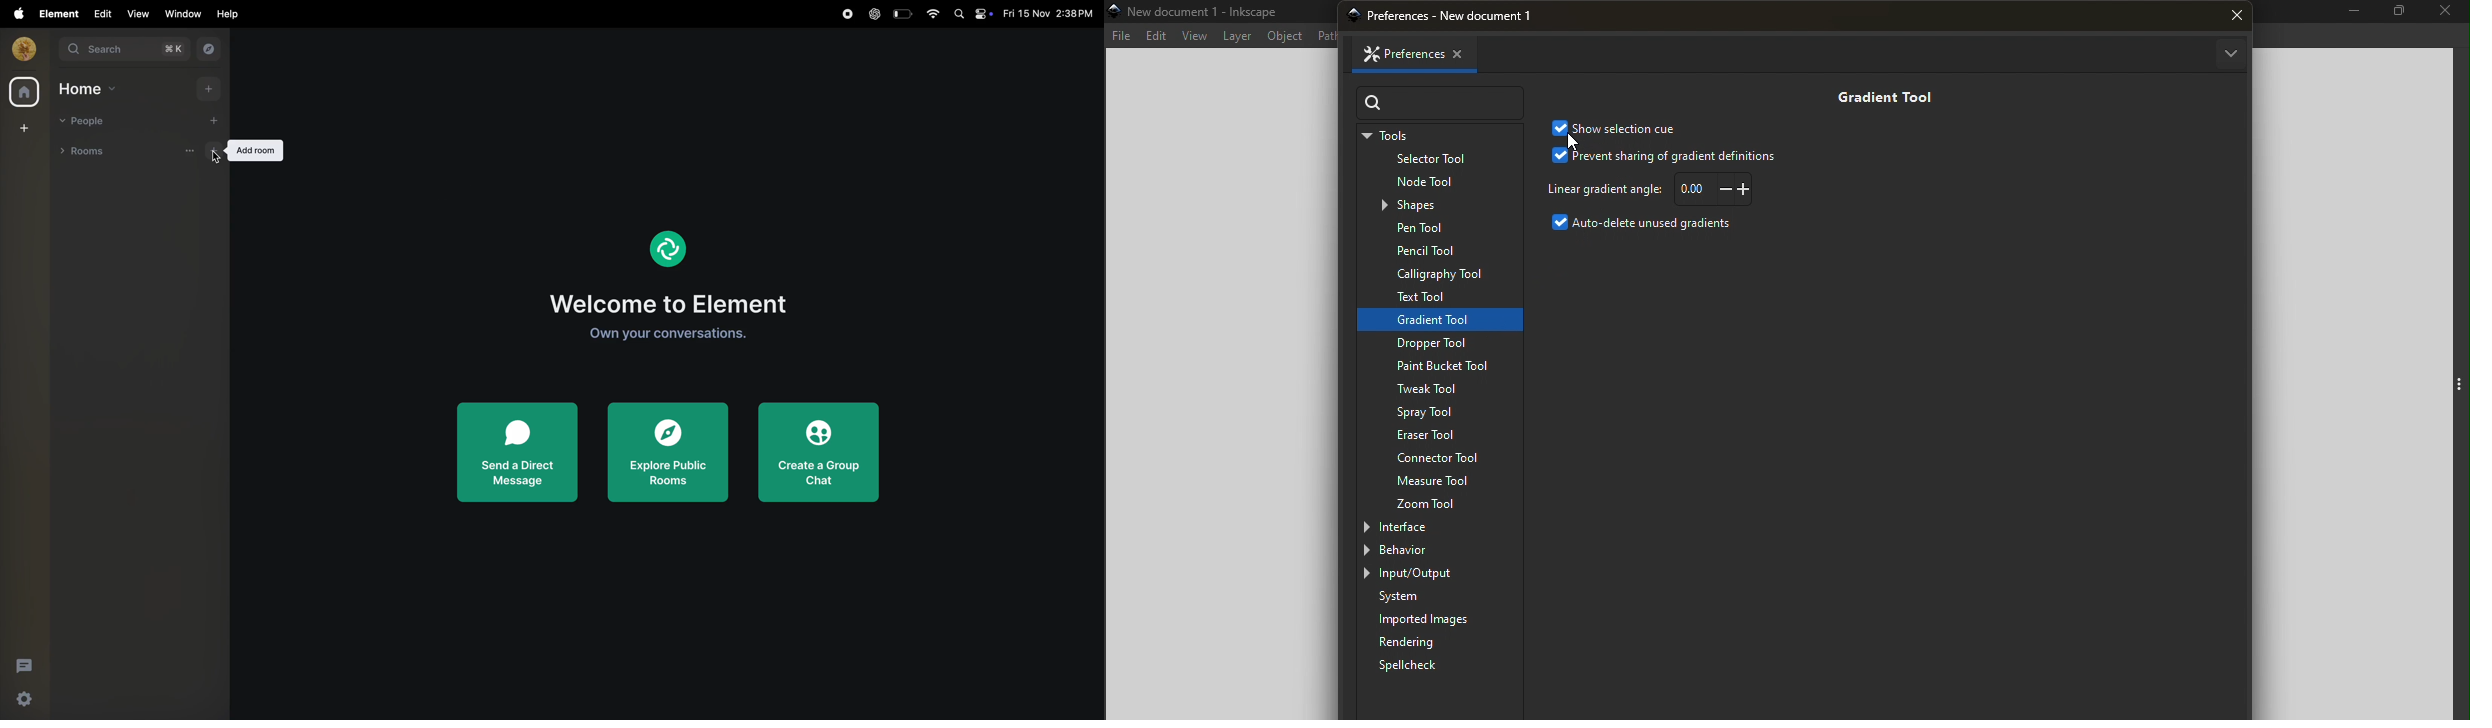  Describe the element at coordinates (1438, 274) in the screenshot. I see `Calligraphy tool` at that location.